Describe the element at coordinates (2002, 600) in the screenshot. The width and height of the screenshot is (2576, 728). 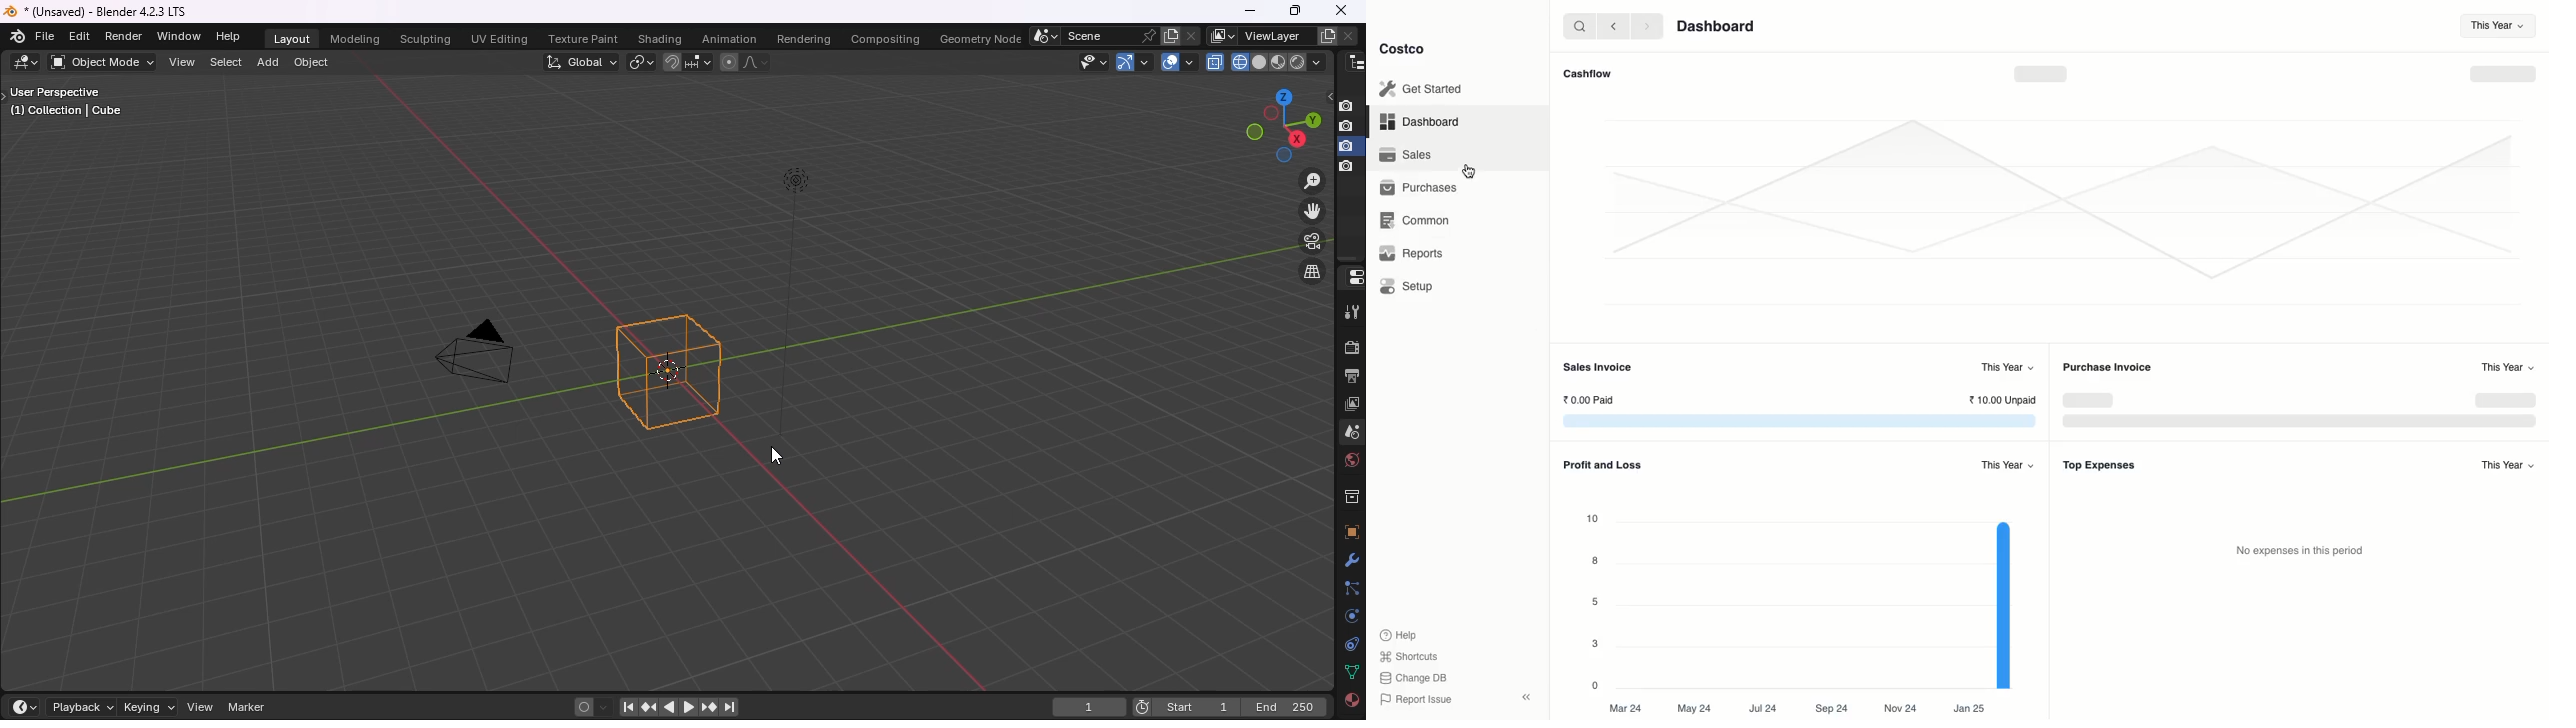
I see `graph` at that location.